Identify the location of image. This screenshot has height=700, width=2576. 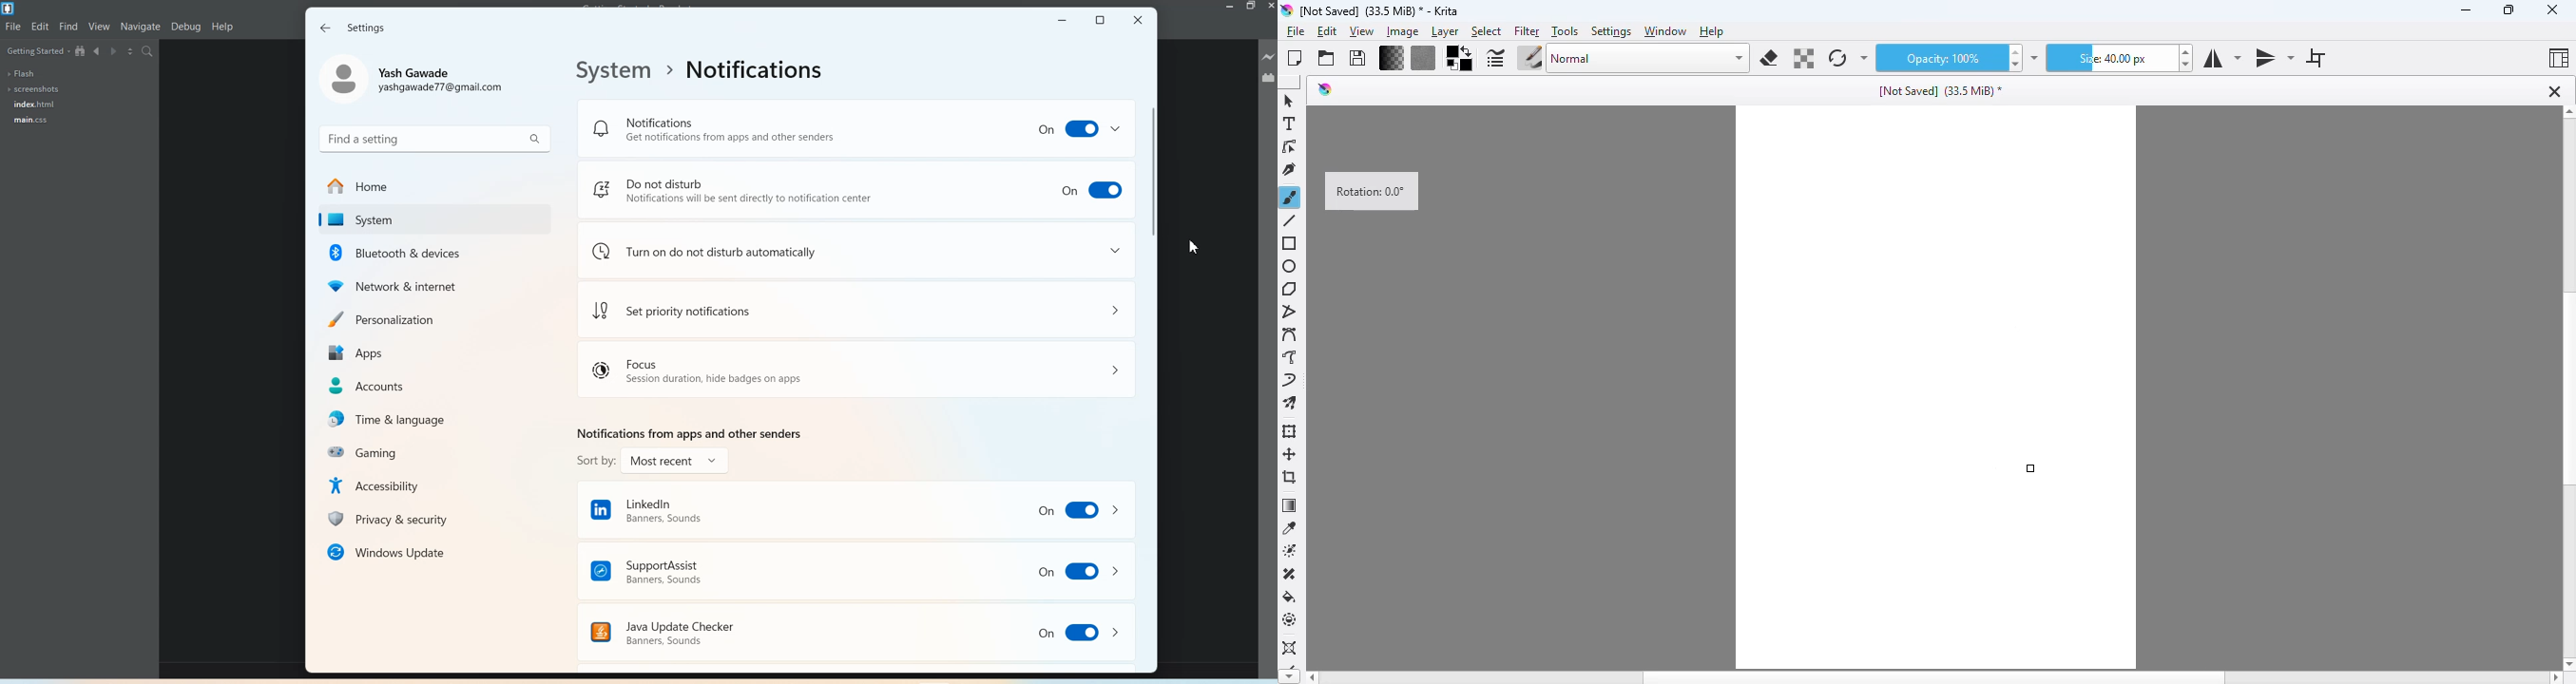
(1402, 31).